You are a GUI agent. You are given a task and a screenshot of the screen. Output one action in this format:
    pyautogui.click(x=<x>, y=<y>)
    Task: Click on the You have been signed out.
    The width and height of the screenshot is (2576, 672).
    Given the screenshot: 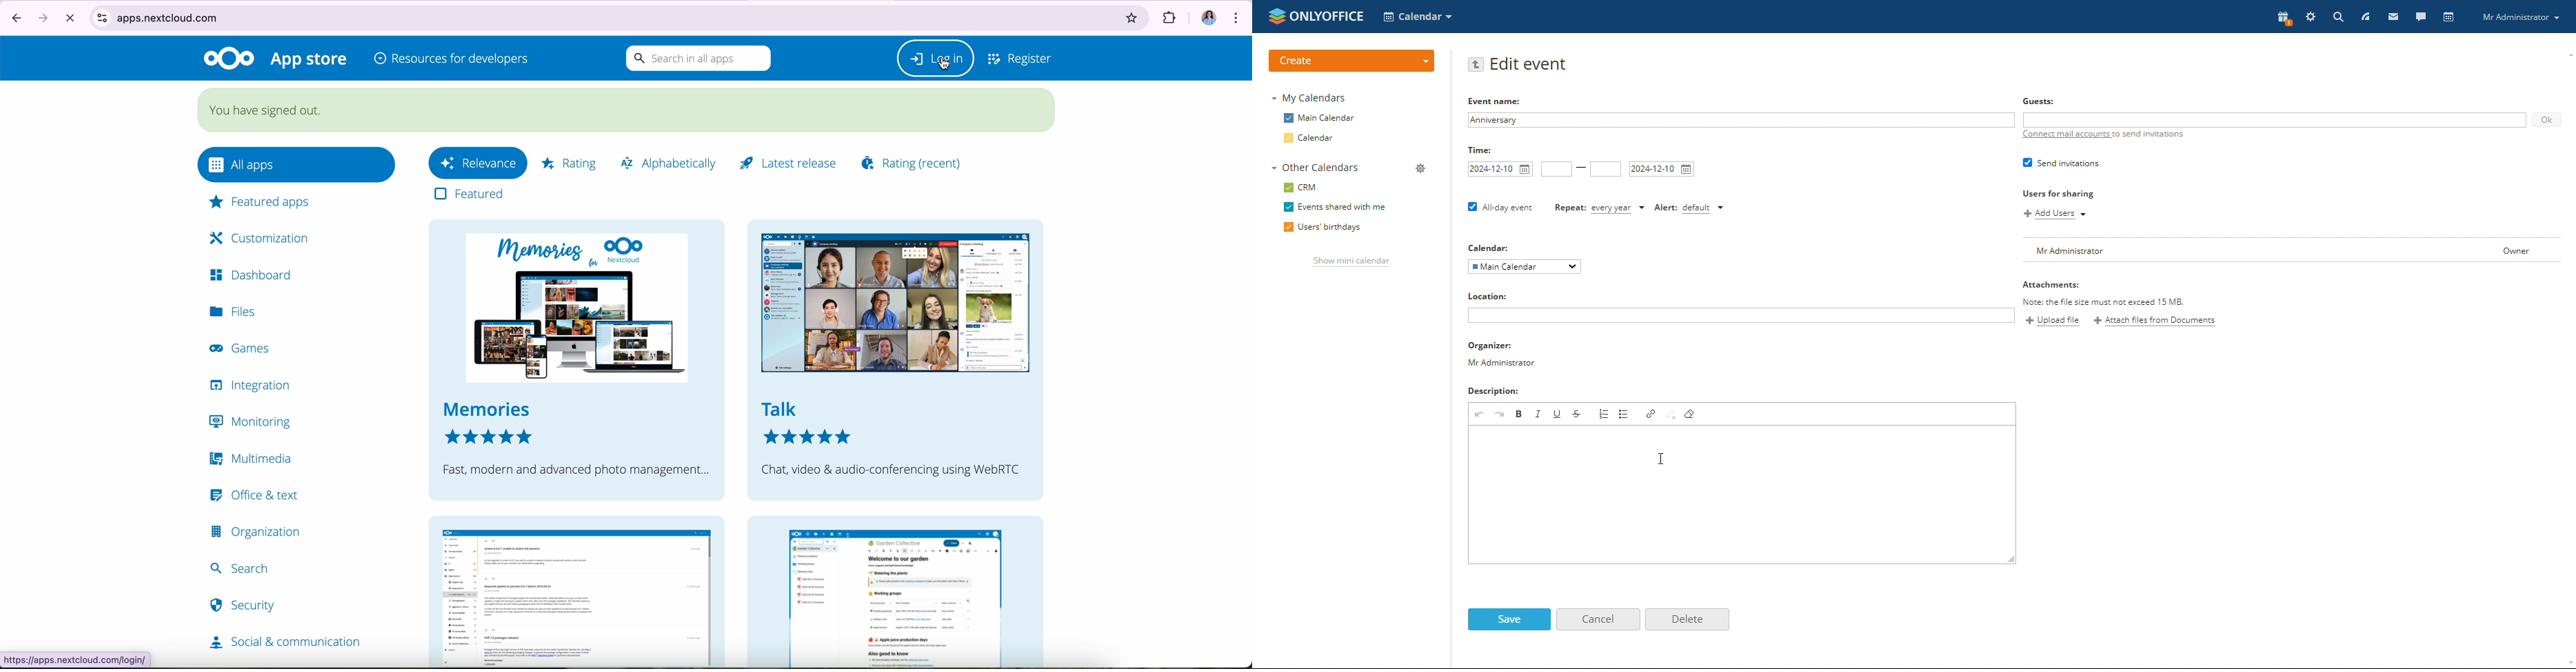 What is the action you would take?
    pyautogui.click(x=299, y=106)
    